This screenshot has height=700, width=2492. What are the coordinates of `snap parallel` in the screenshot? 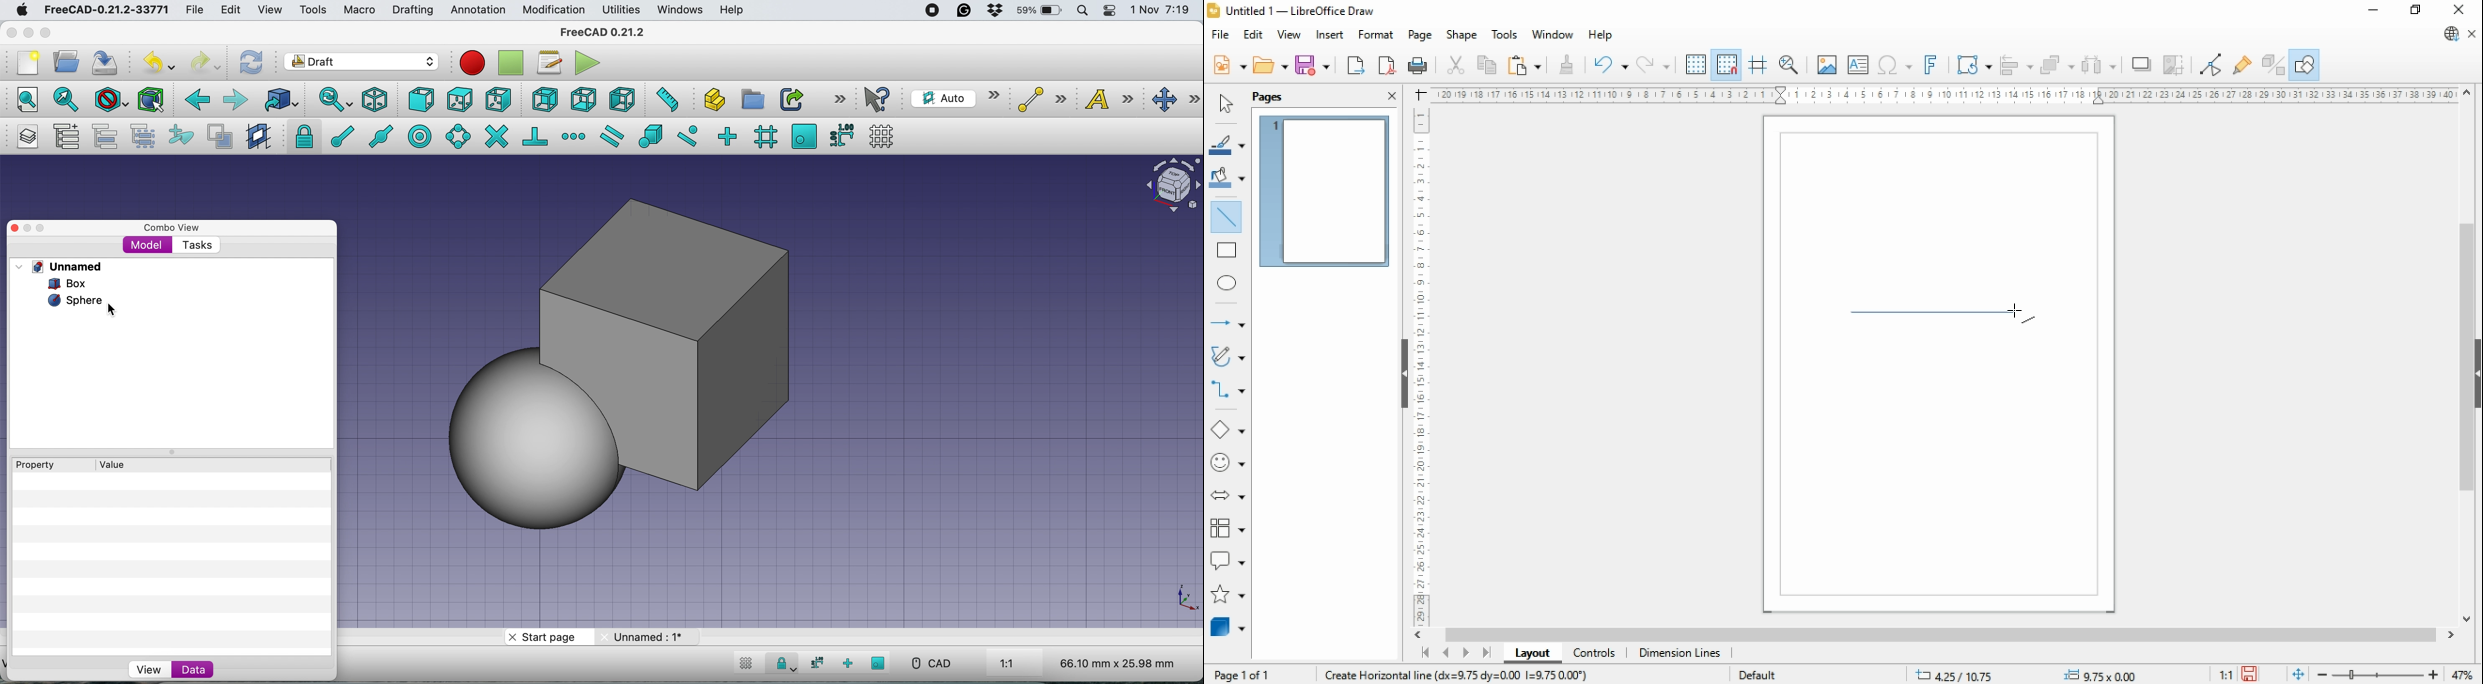 It's located at (610, 137).